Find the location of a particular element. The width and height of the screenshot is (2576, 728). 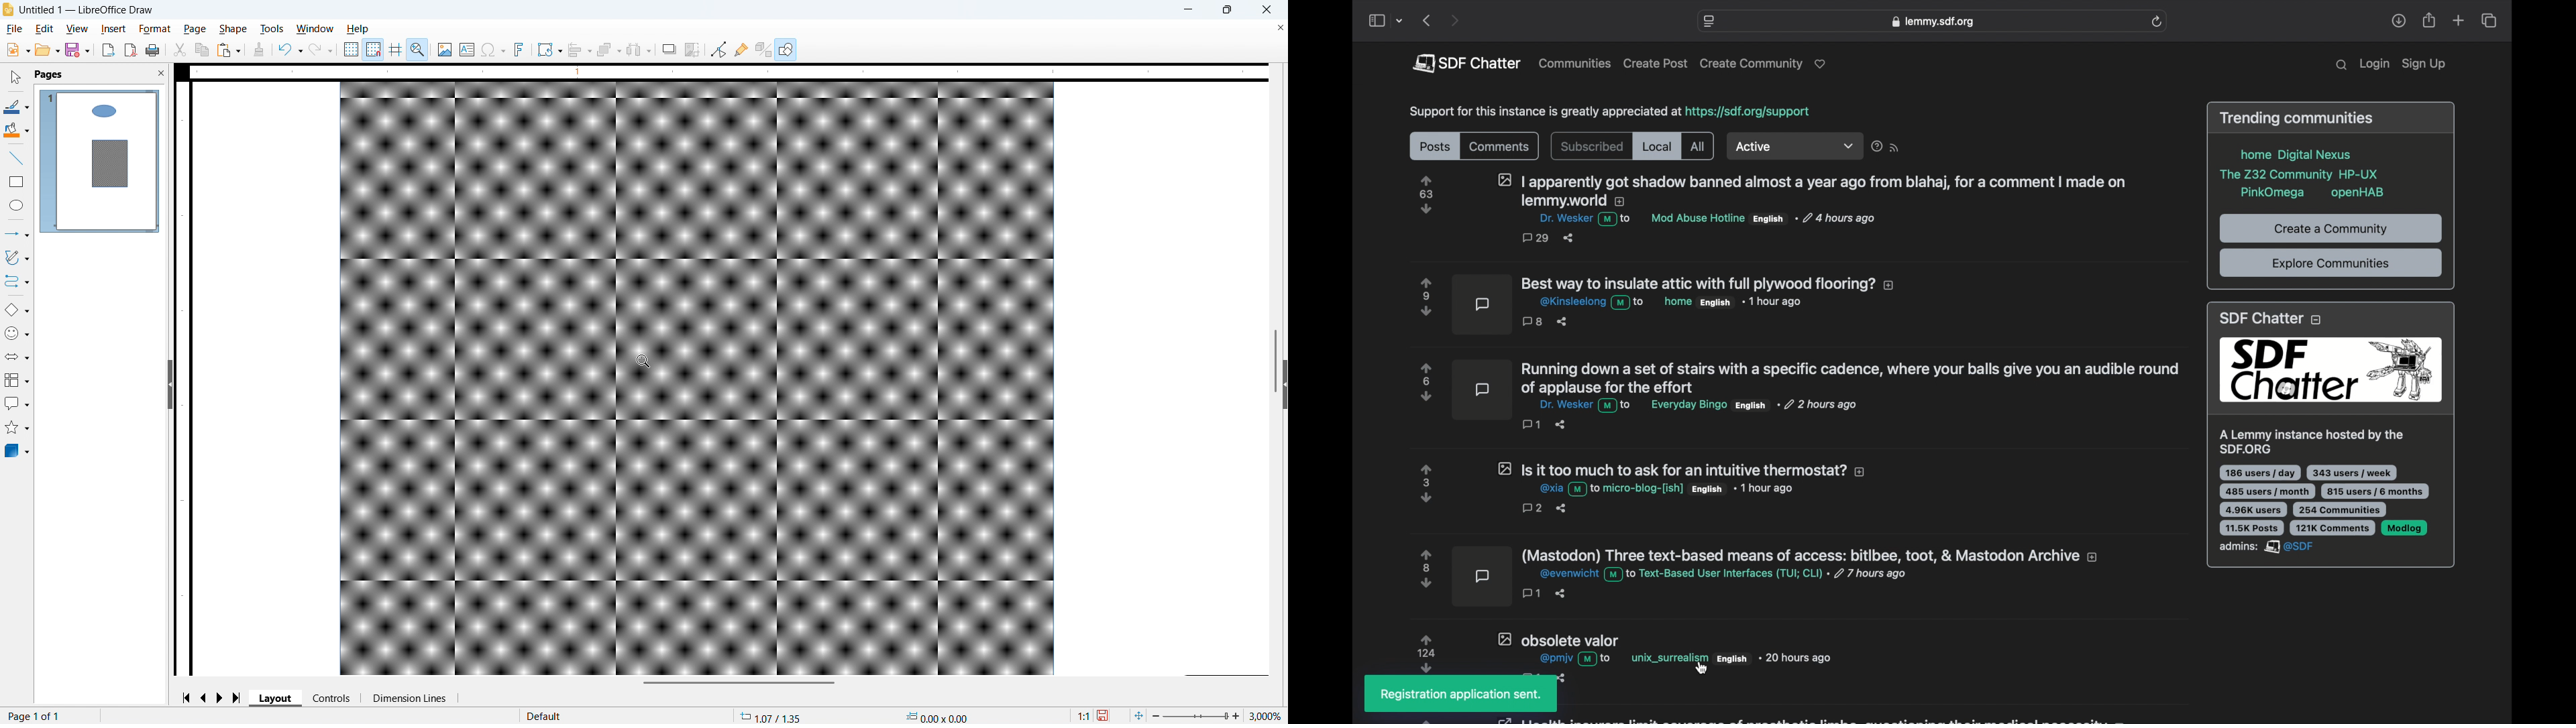

Scaling factor  is located at coordinates (1083, 715).